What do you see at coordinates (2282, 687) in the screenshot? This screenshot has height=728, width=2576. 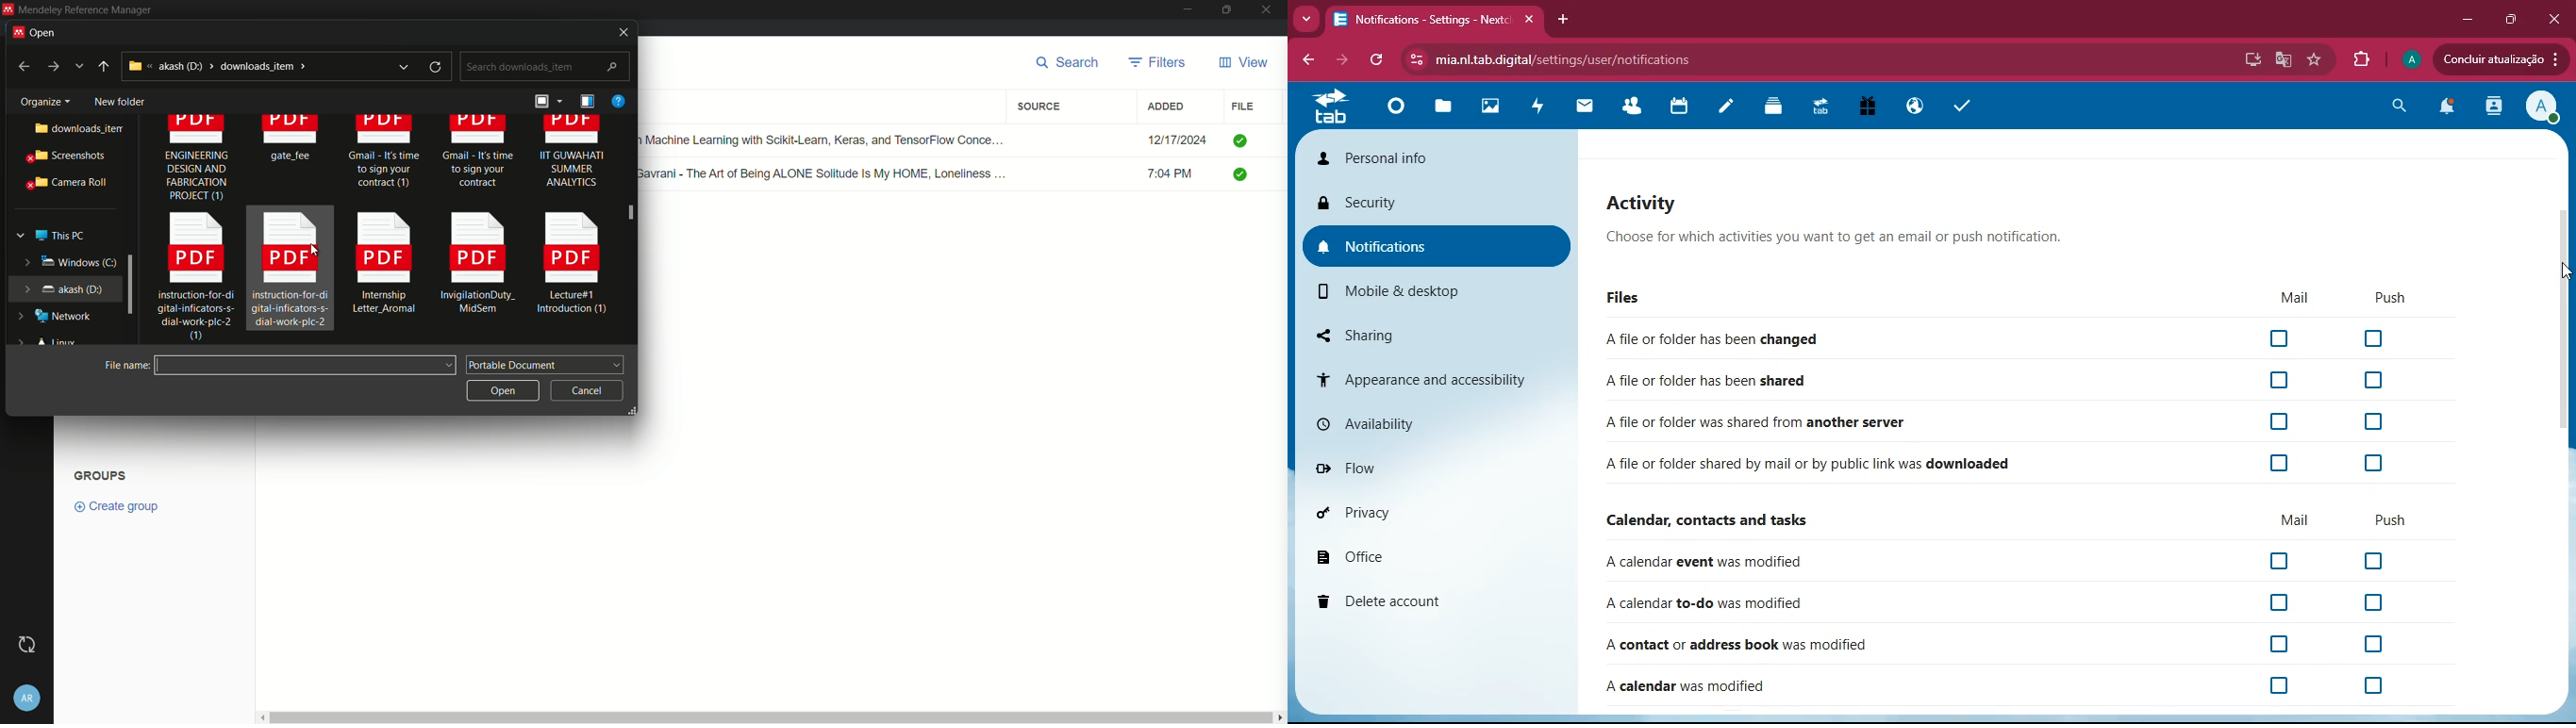 I see `off` at bounding box center [2282, 687].